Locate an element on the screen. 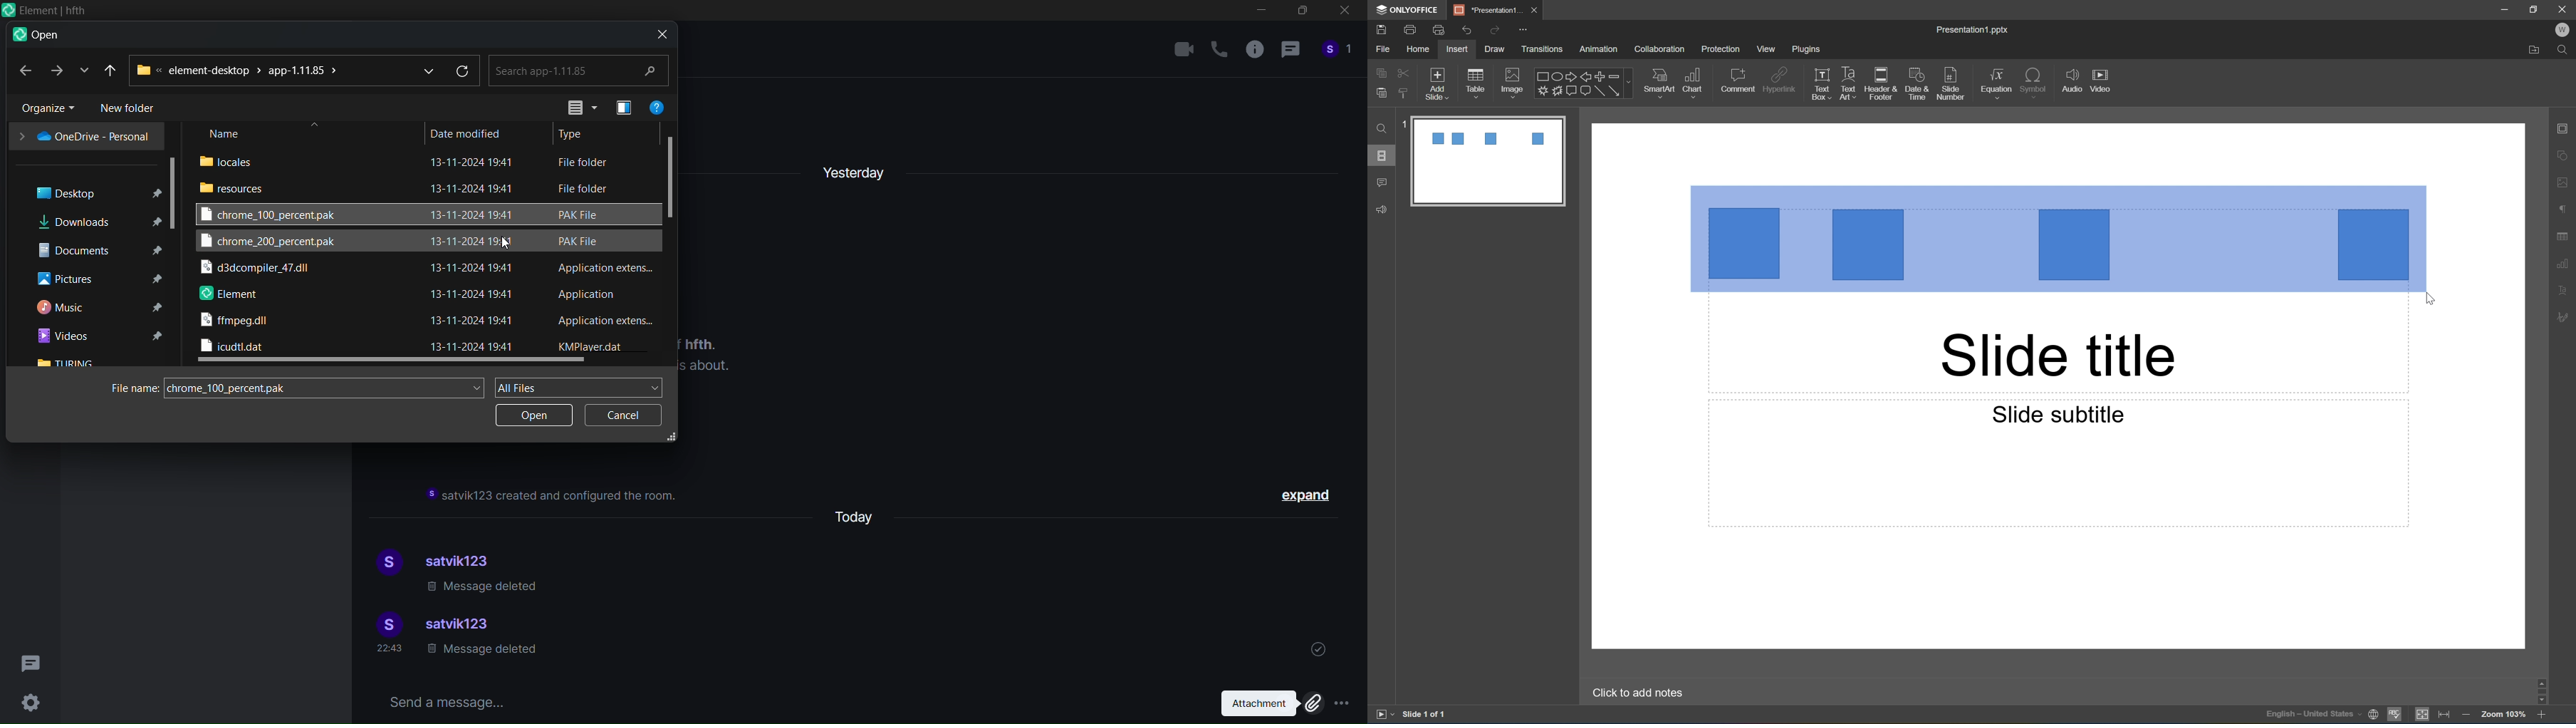  maximize is located at coordinates (1300, 14).